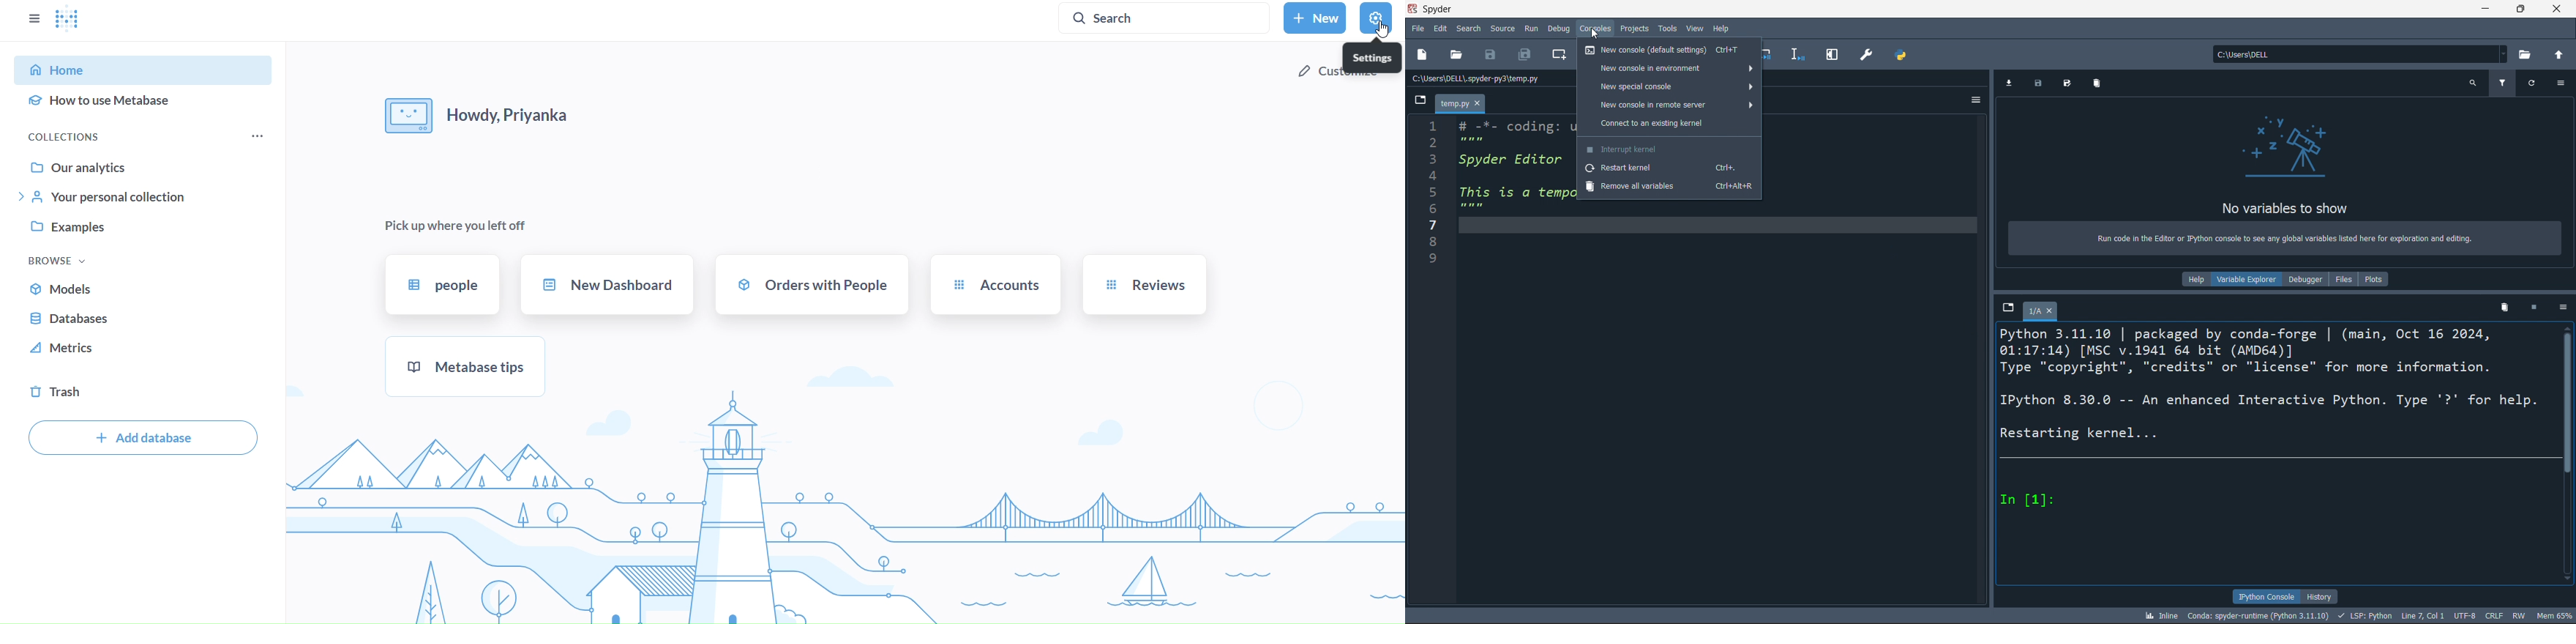 Image resolution: width=2576 pixels, height=644 pixels. What do you see at coordinates (2377, 278) in the screenshot?
I see `plots` at bounding box center [2377, 278].